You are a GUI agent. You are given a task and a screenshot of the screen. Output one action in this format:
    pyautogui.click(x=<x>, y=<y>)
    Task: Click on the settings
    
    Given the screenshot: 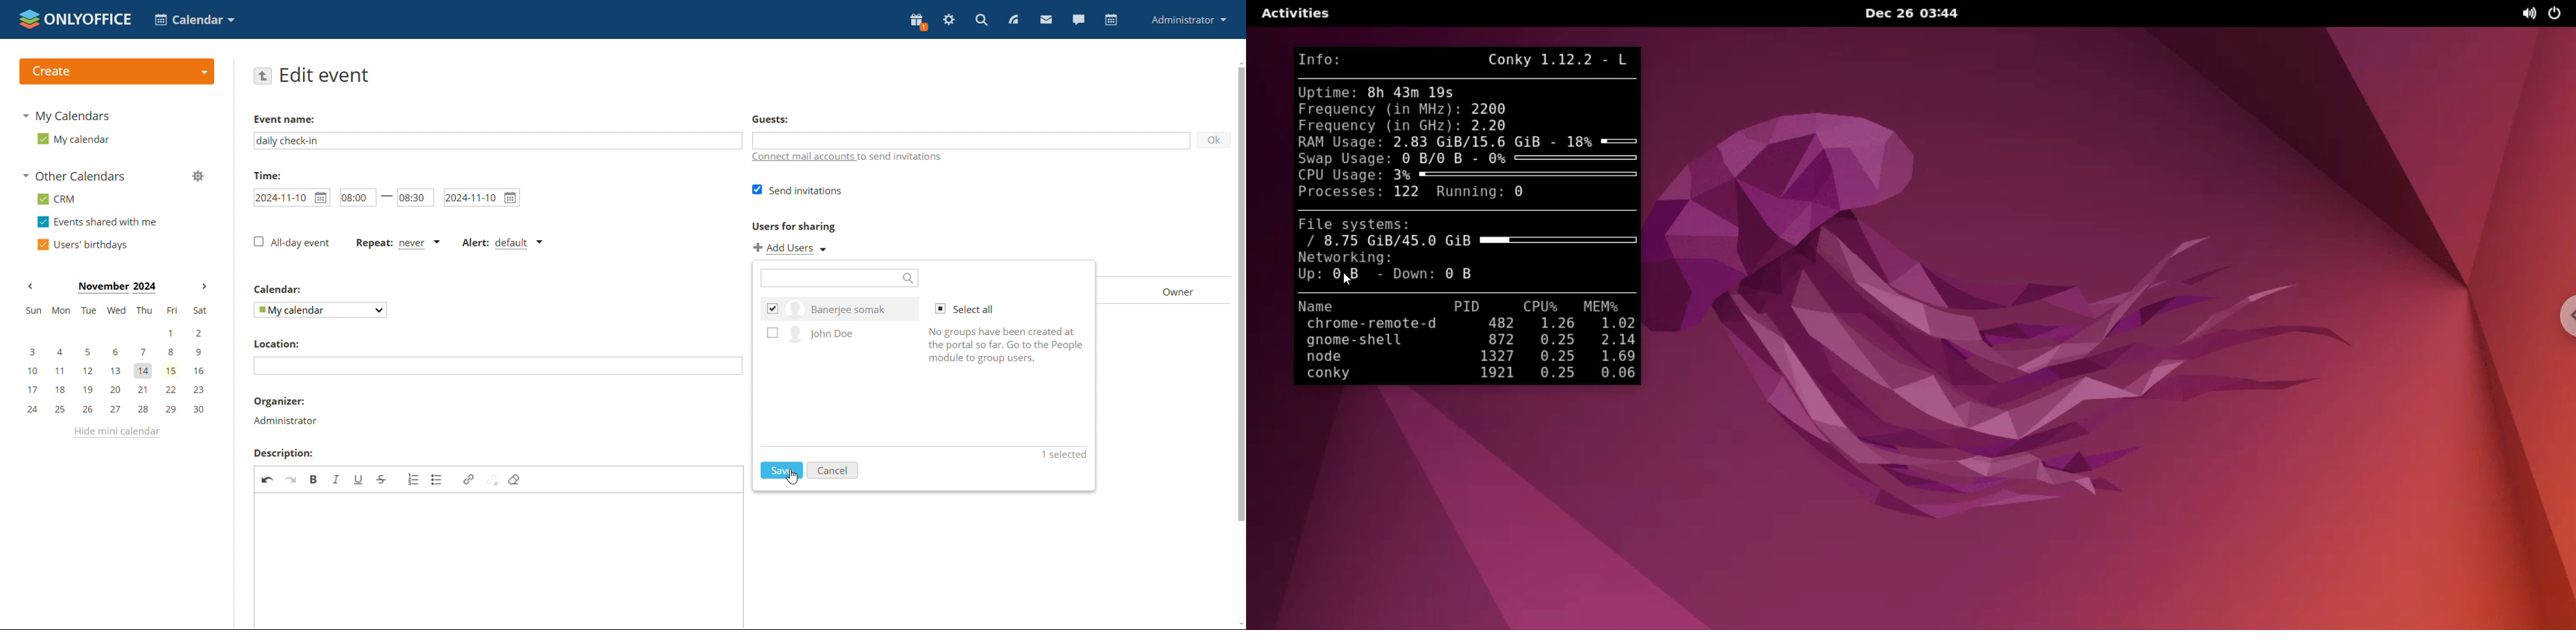 What is the action you would take?
    pyautogui.click(x=949, y=20)
    